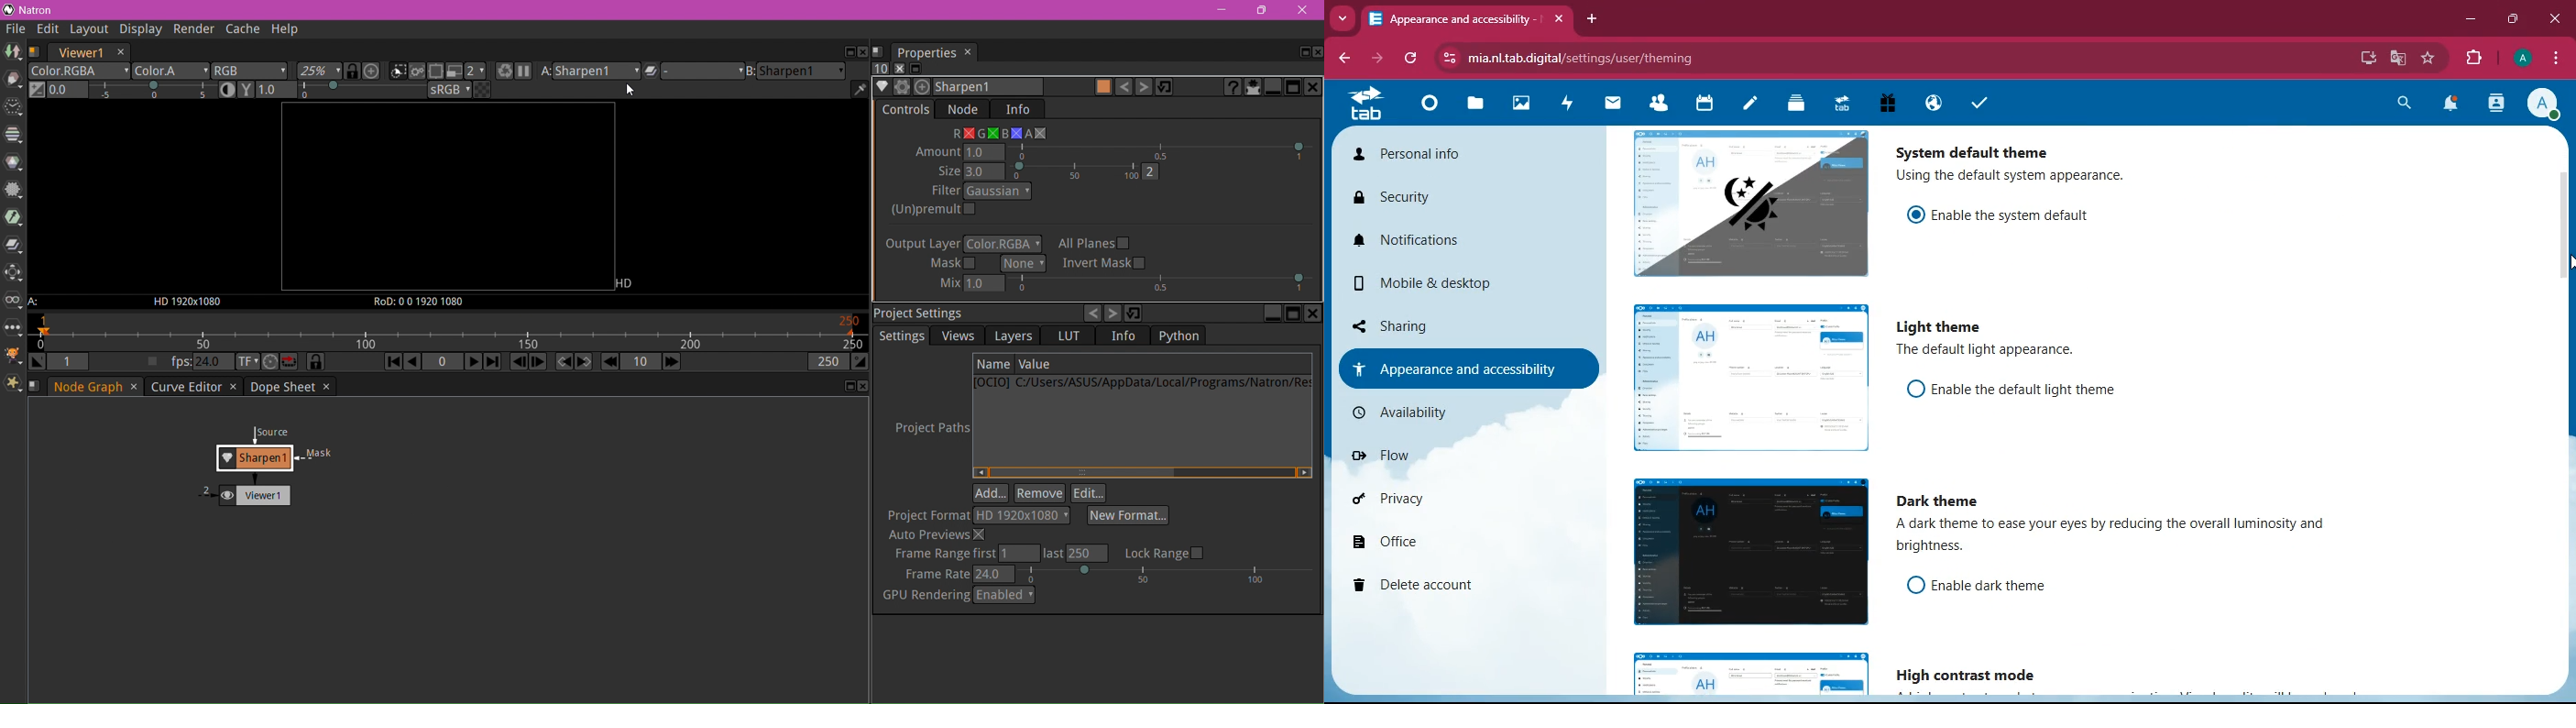  Describe the element at coordinates (1568, 103) in the screenshot. I see `activity` at that location.